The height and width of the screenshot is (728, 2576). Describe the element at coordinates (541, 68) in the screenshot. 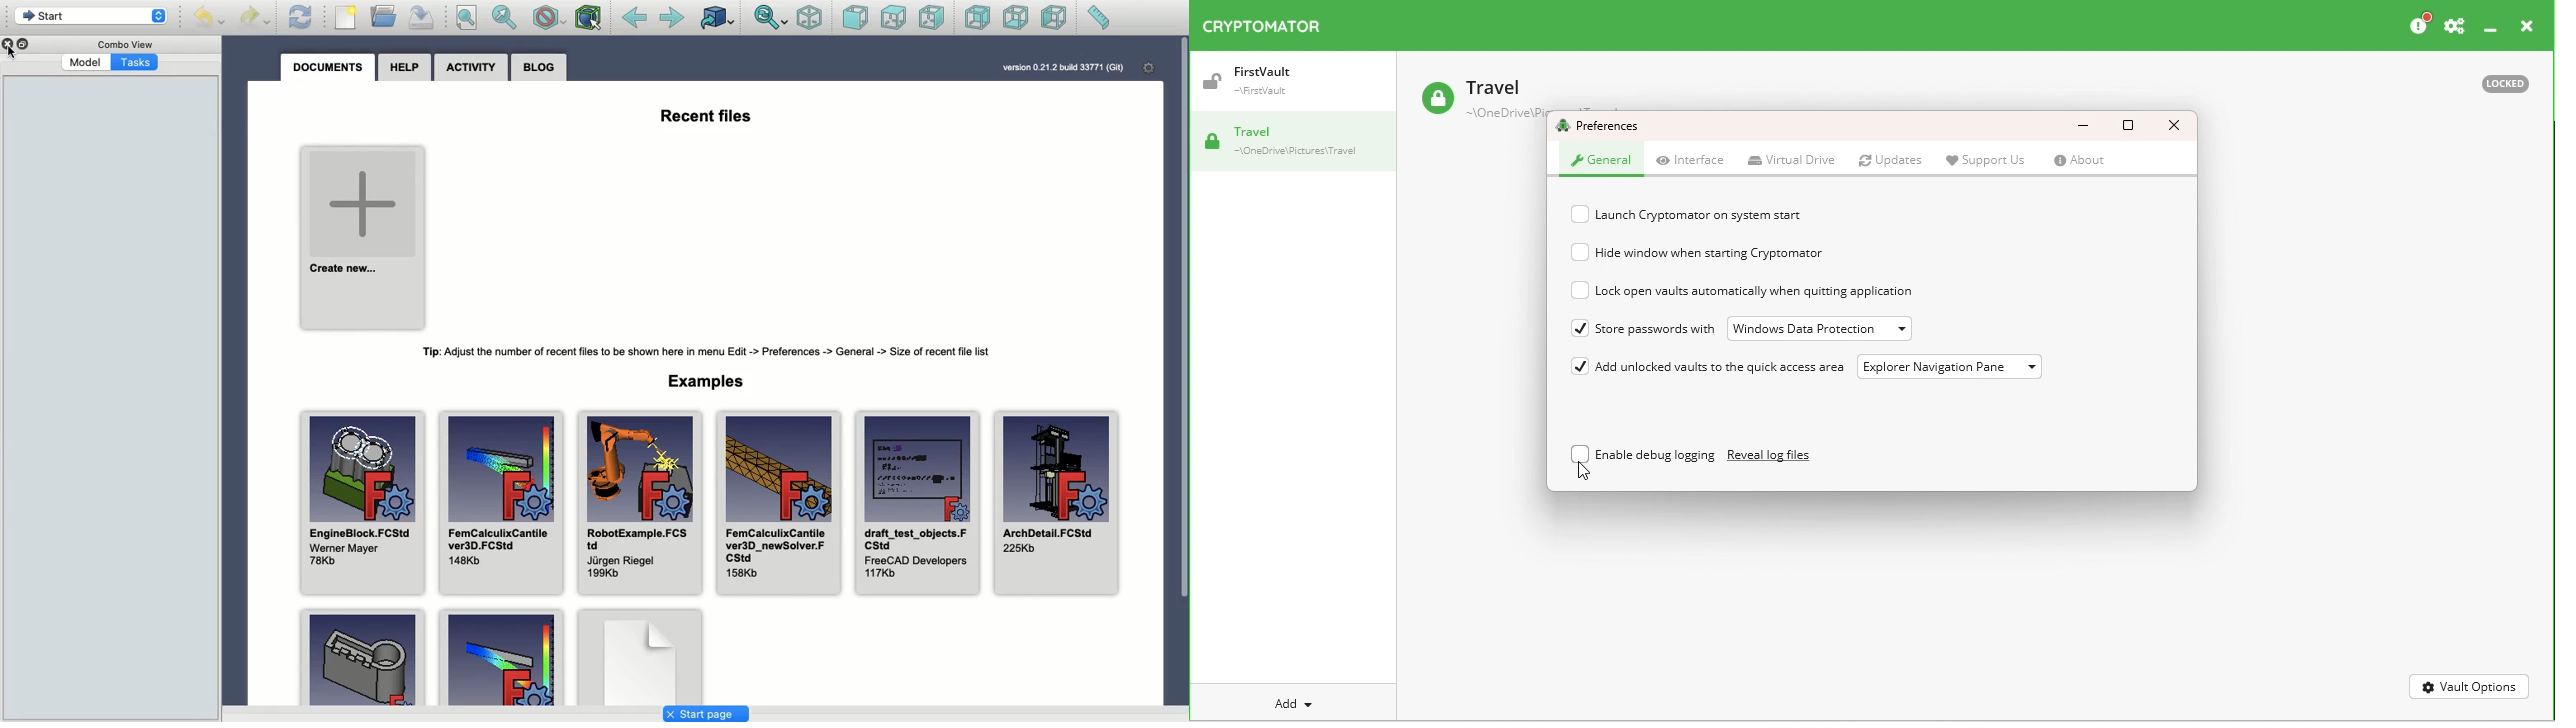

I see `Blog` at that location.